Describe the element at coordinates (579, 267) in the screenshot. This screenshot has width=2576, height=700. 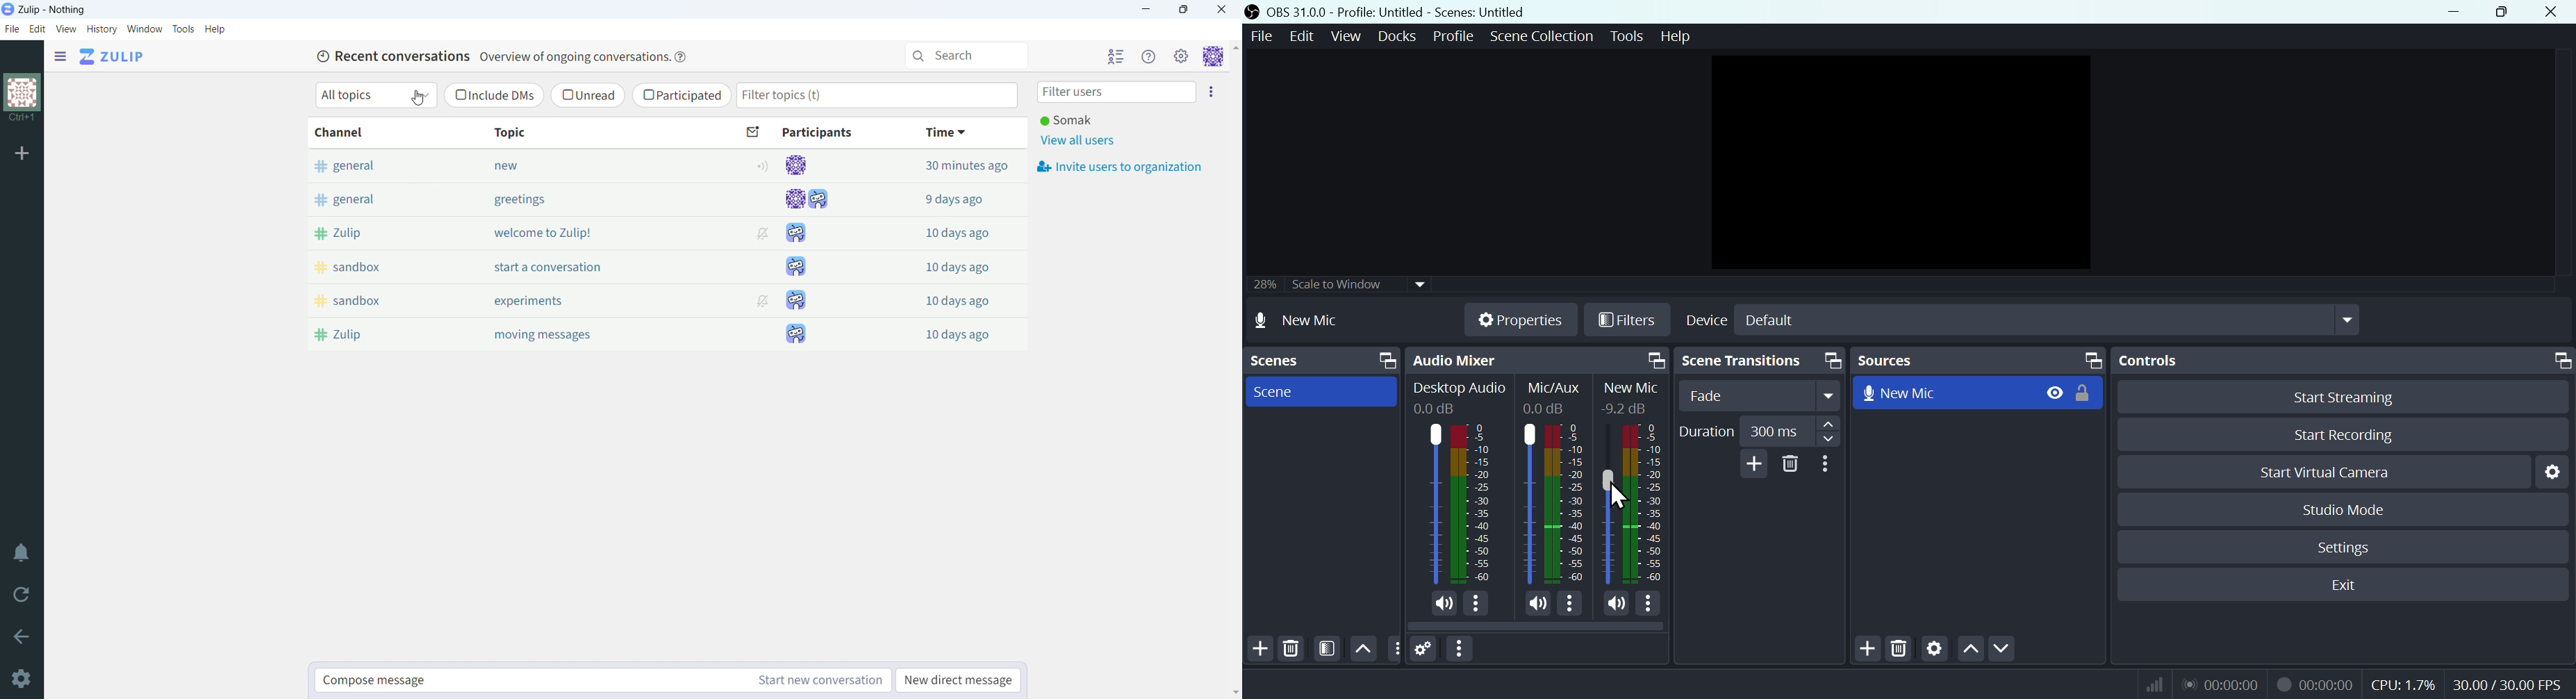
I see `start a conversation` at that location.